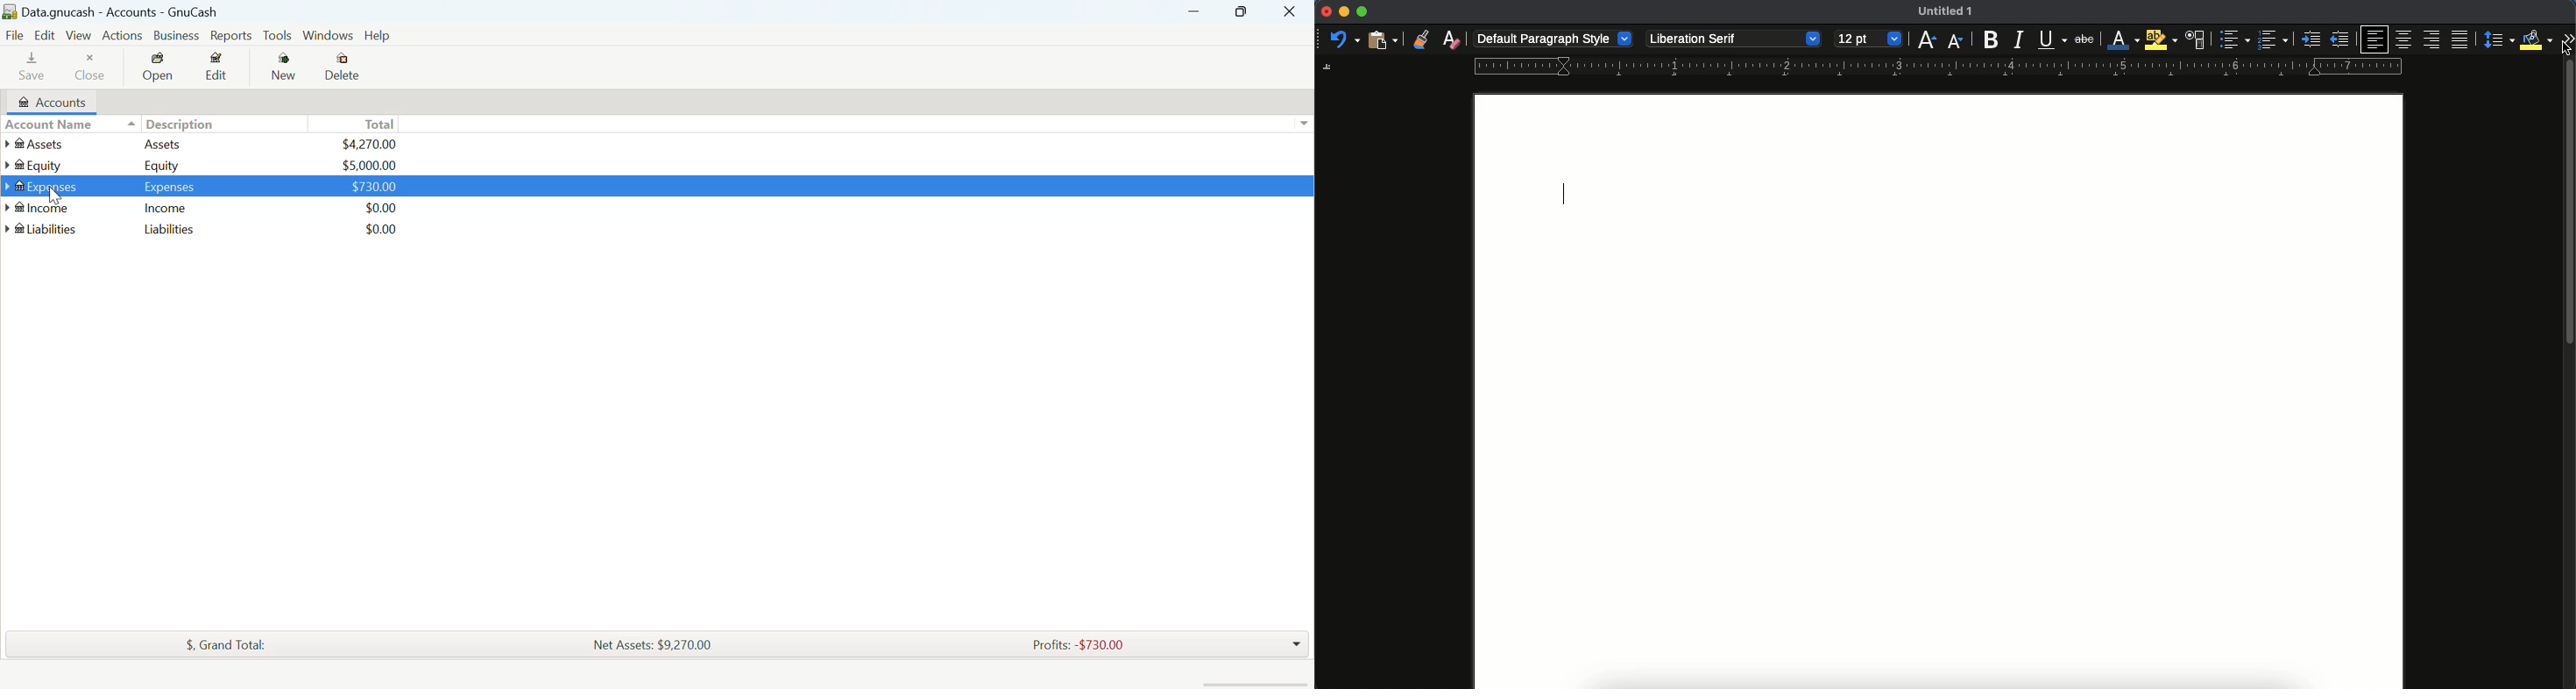 This screenshot has height=700, width=2576. Describe the element at coordinates (95, 69) in the screenshot. I see `Close` at that location.